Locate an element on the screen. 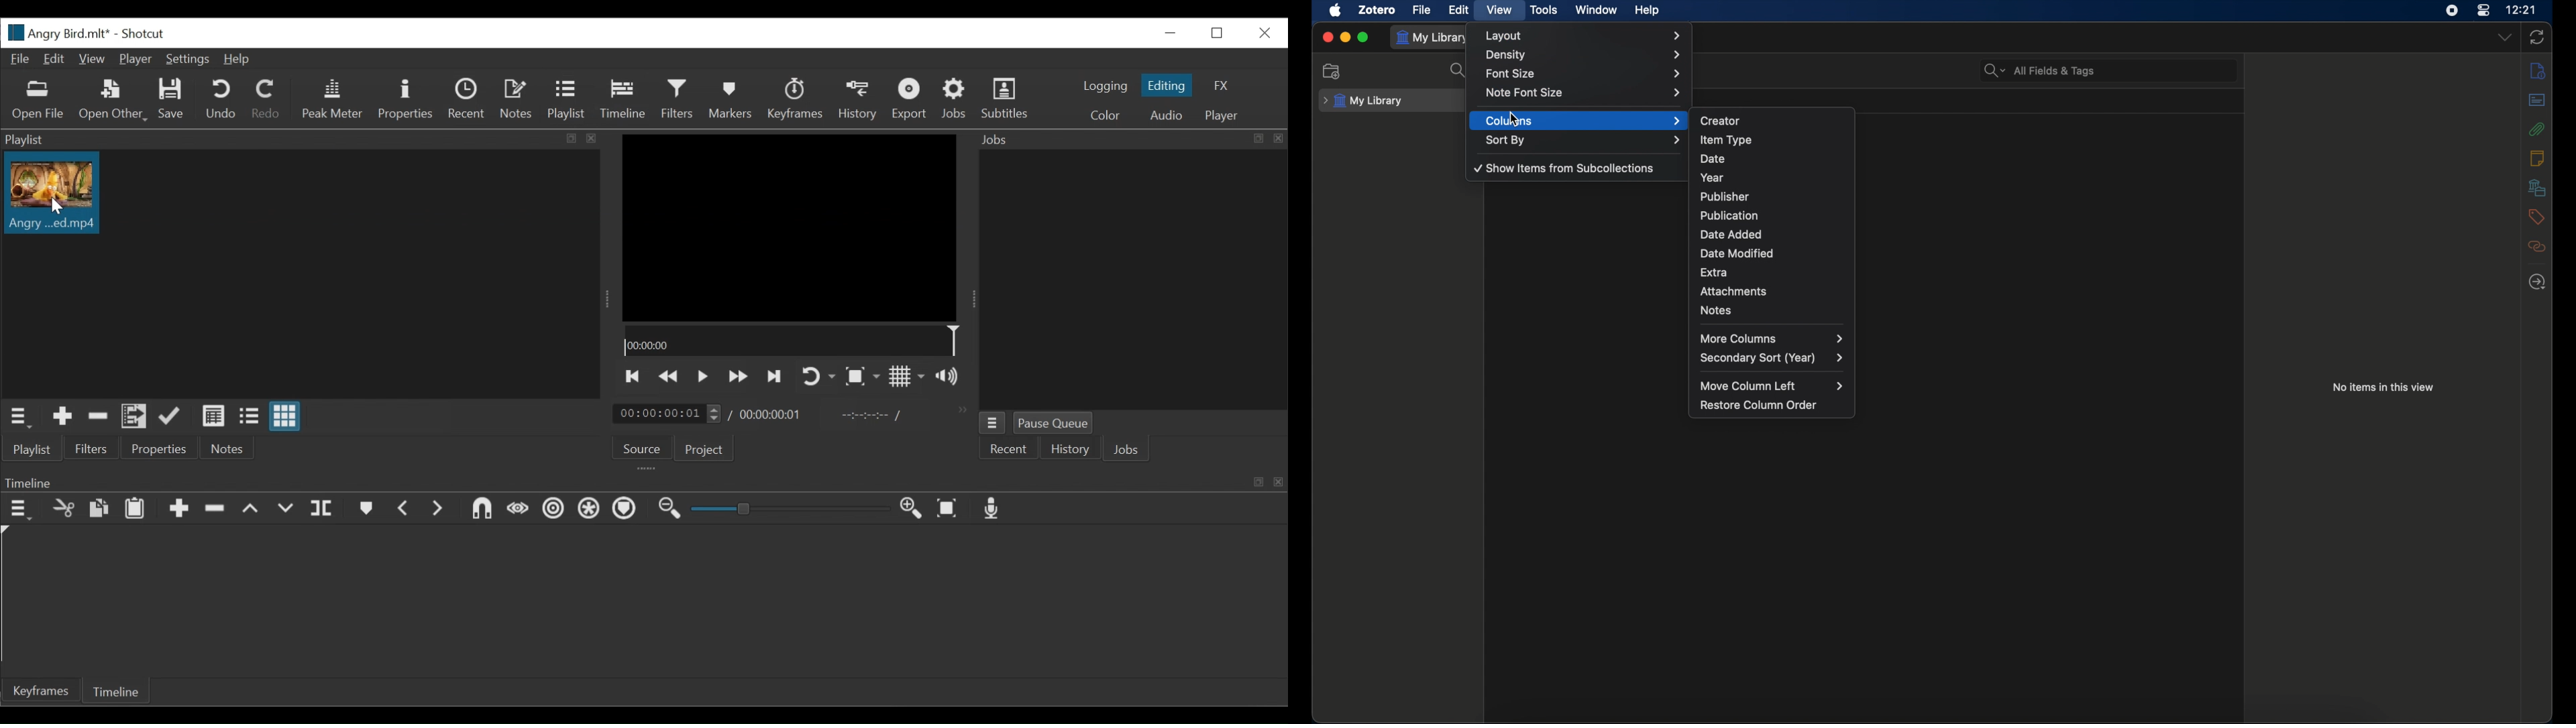  window is located at coordinates (1597, 10).